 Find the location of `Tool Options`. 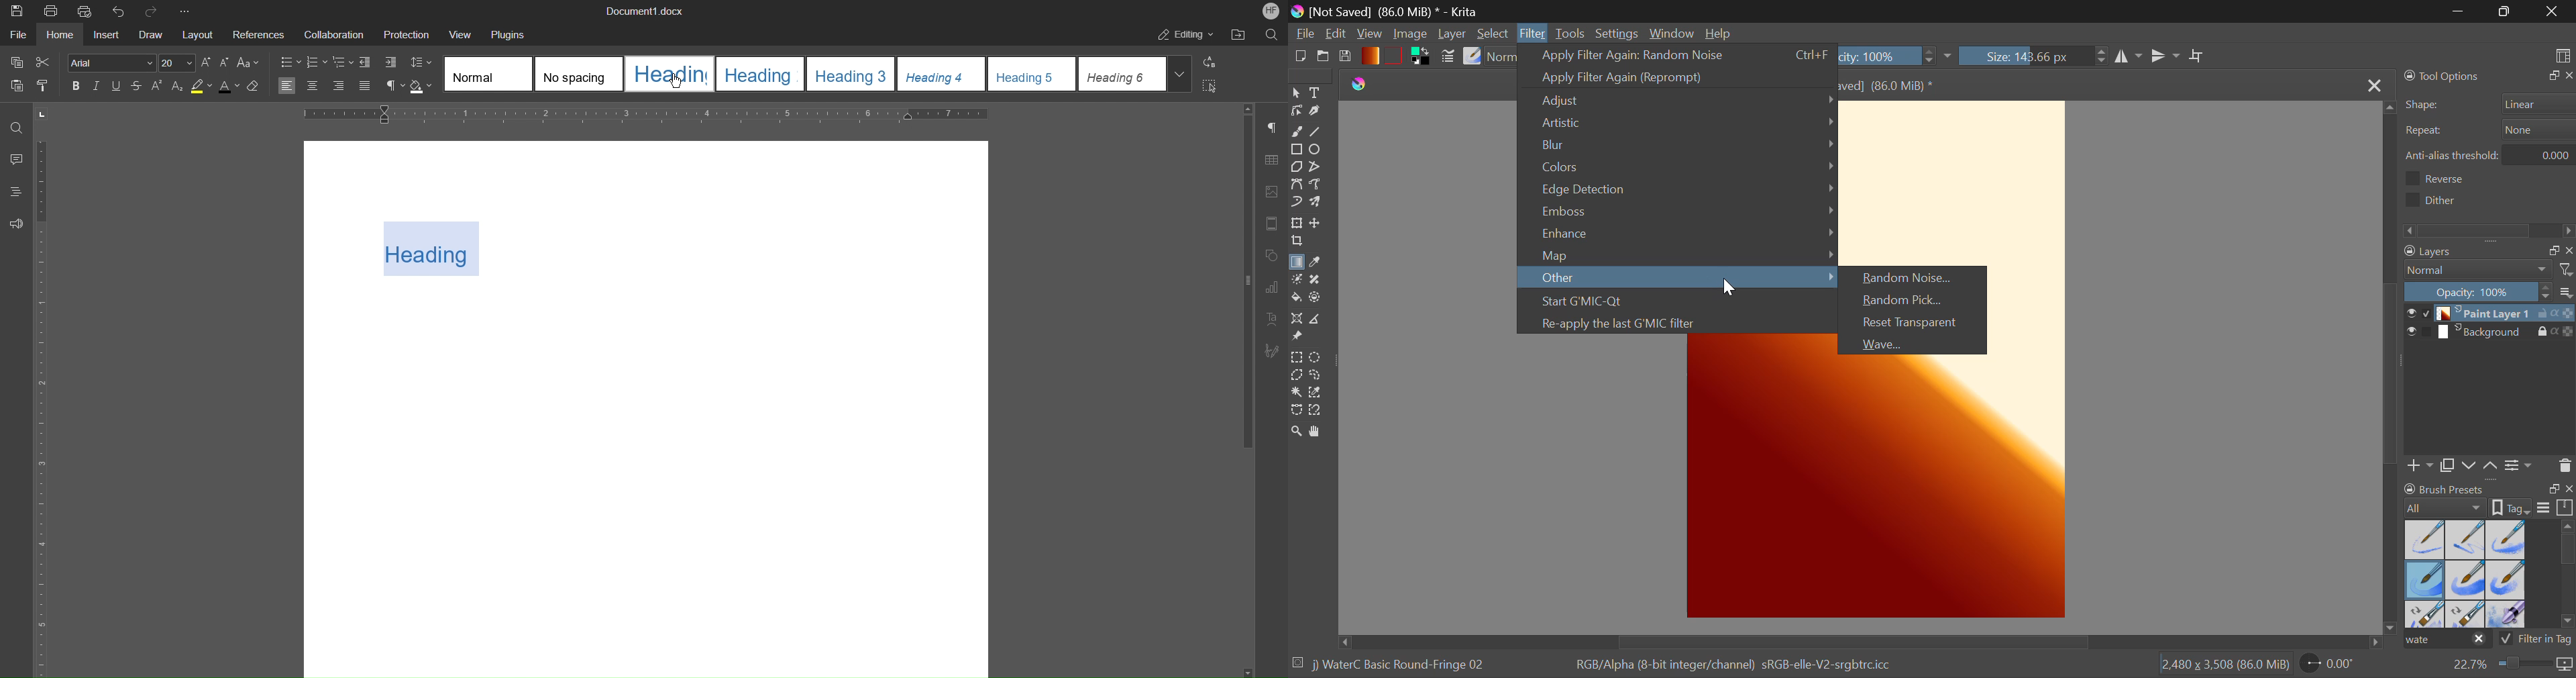

Tool Options is located at coordinates (2443, 76).